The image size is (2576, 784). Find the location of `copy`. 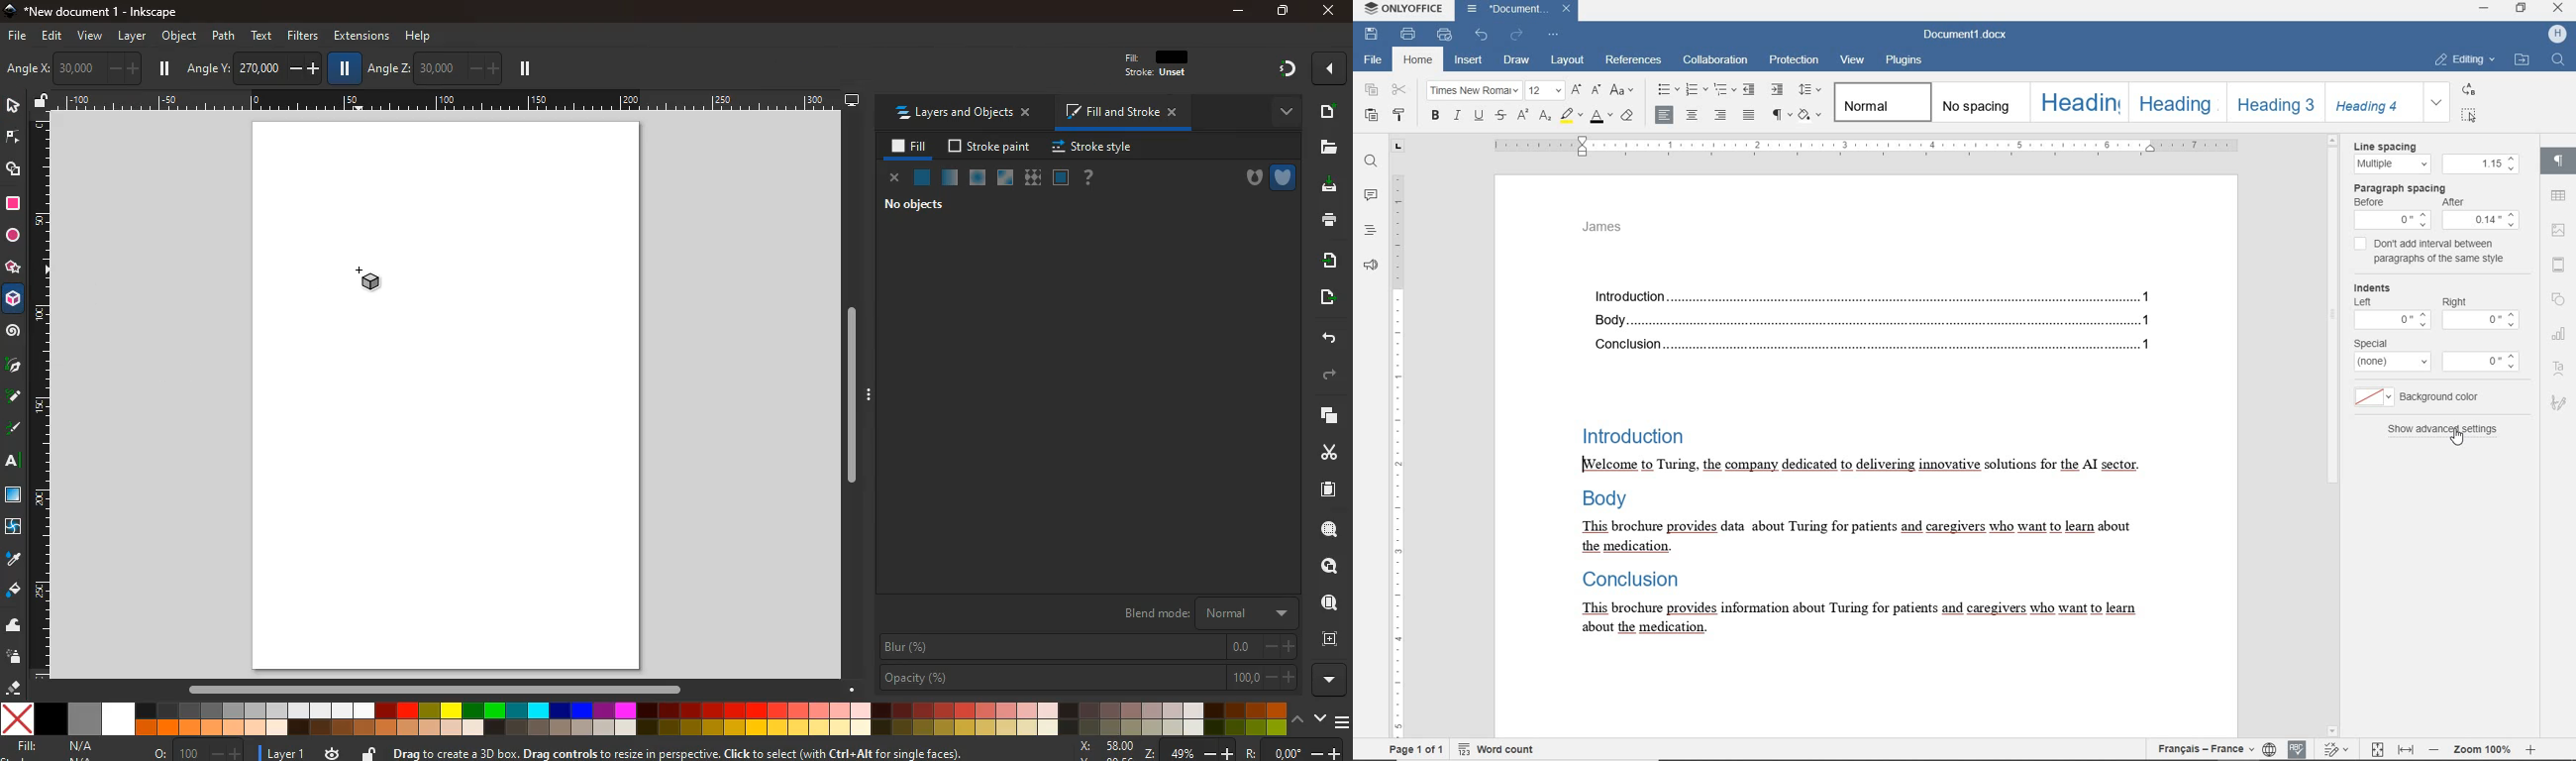

copy is located at coordinates (1373, 91).